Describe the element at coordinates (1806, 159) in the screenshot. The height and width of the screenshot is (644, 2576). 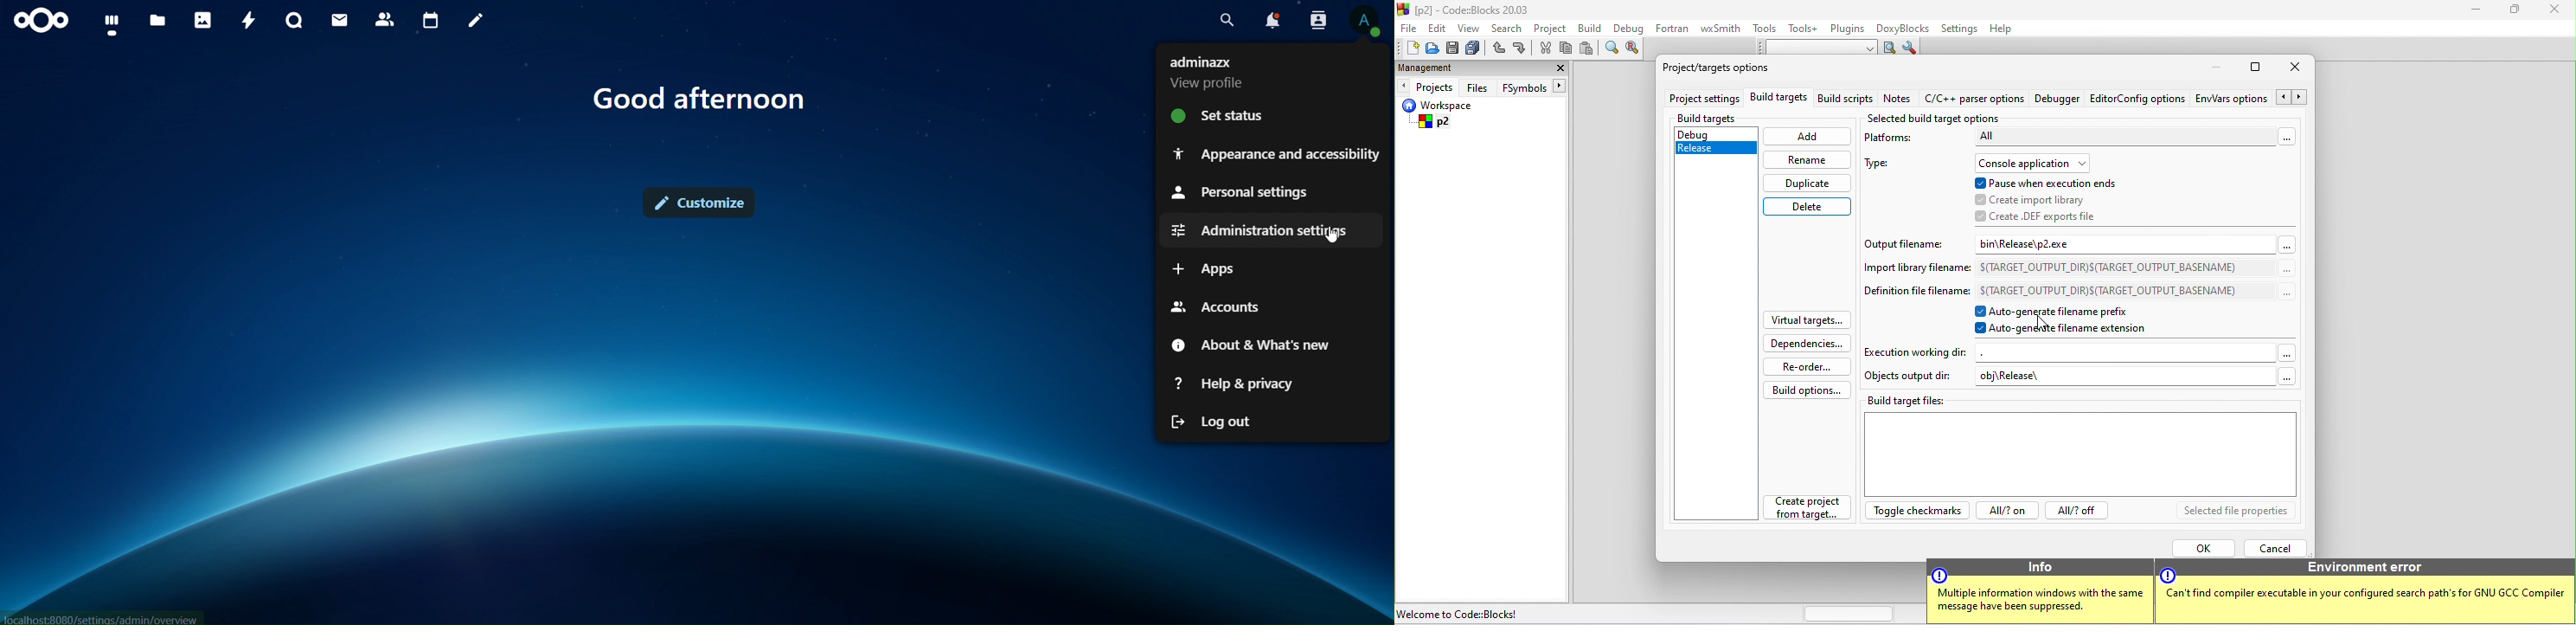
I see `rename` at that location.